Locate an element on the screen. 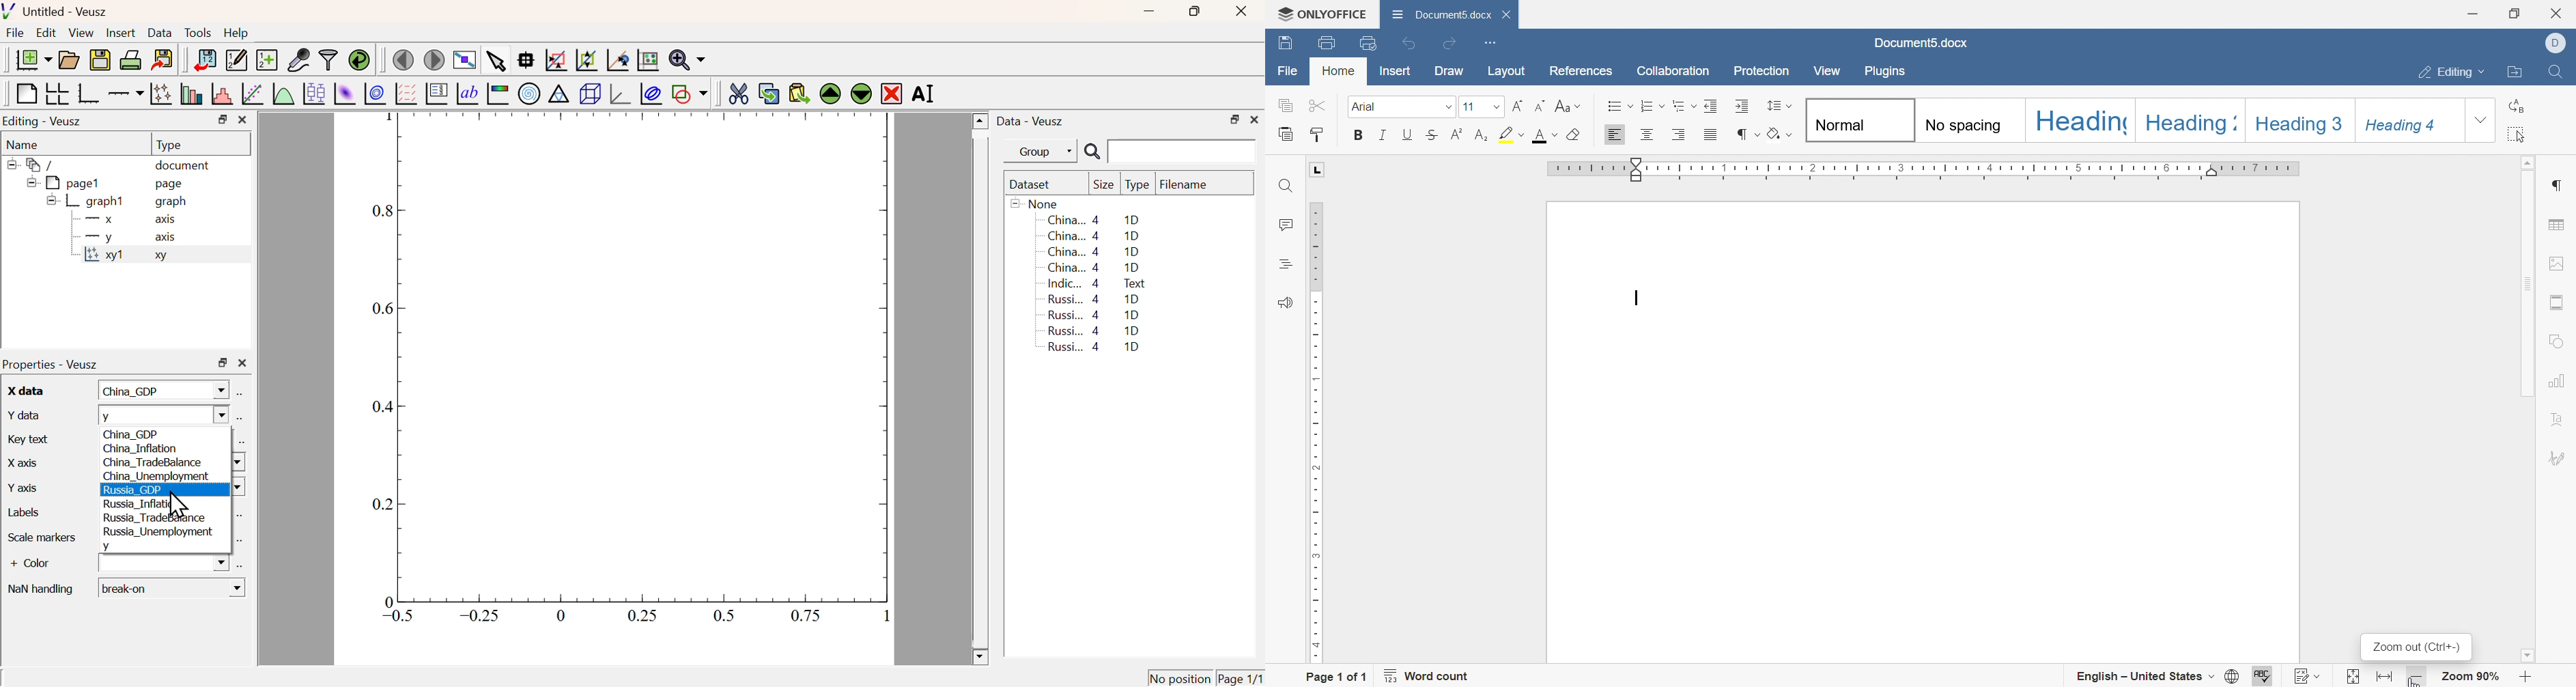  subscript is located at coordinates (1480, 136).